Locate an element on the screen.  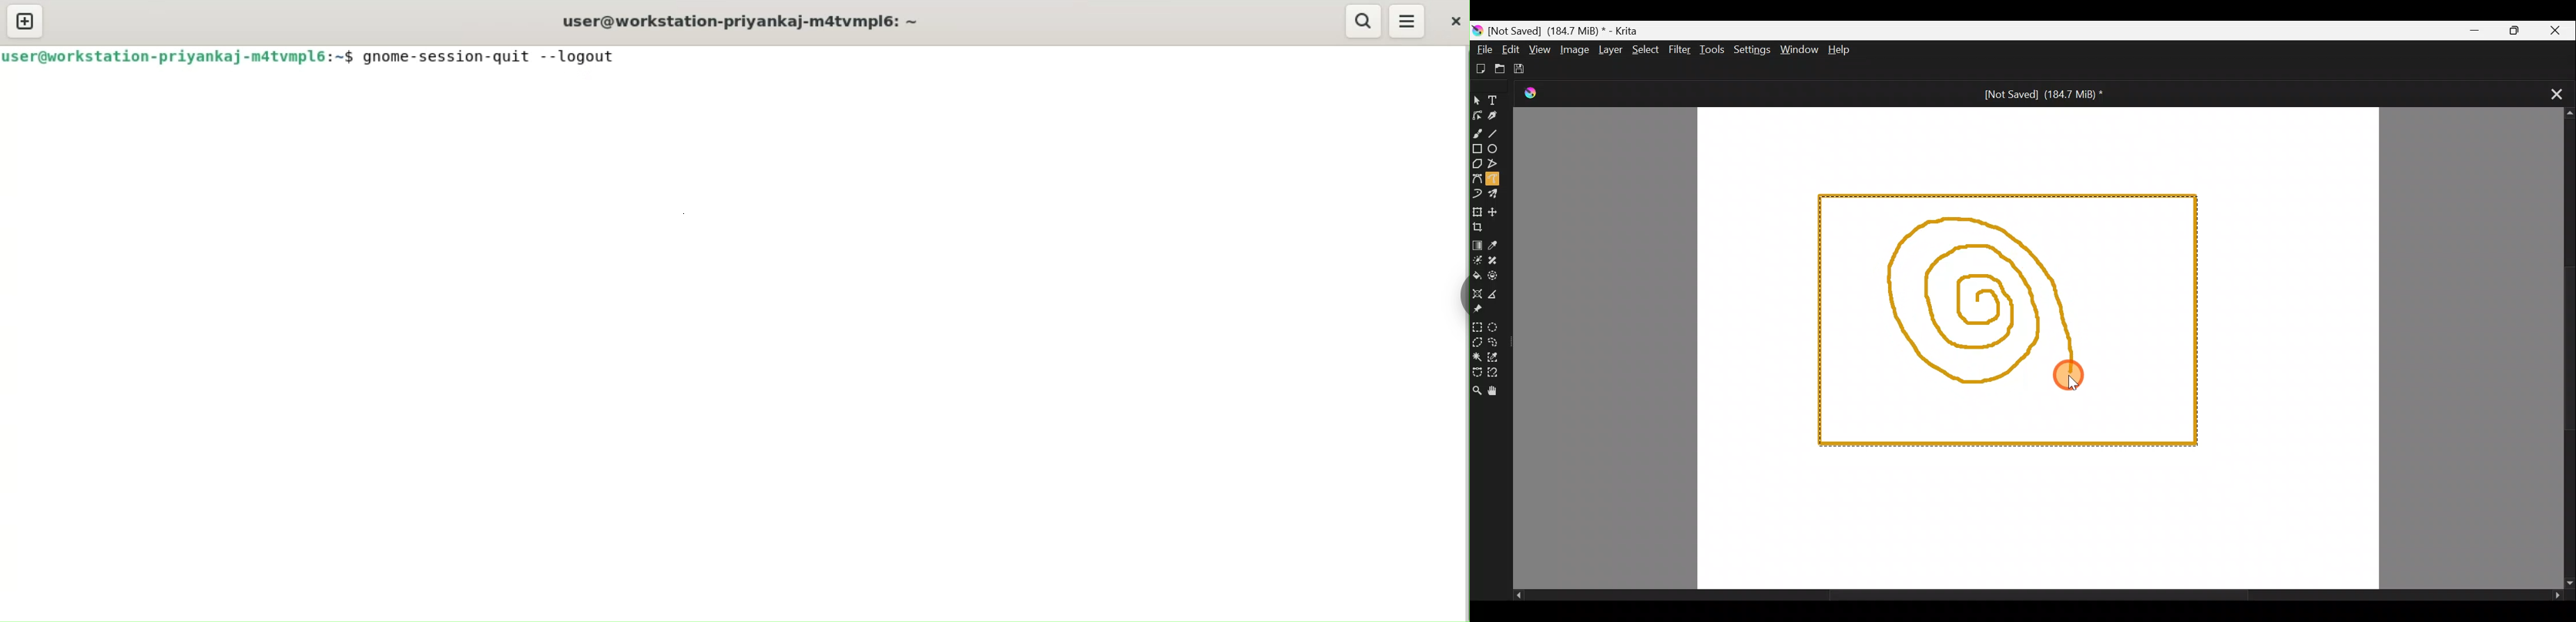
Scroll bar is located at coordinates (2560, 349).